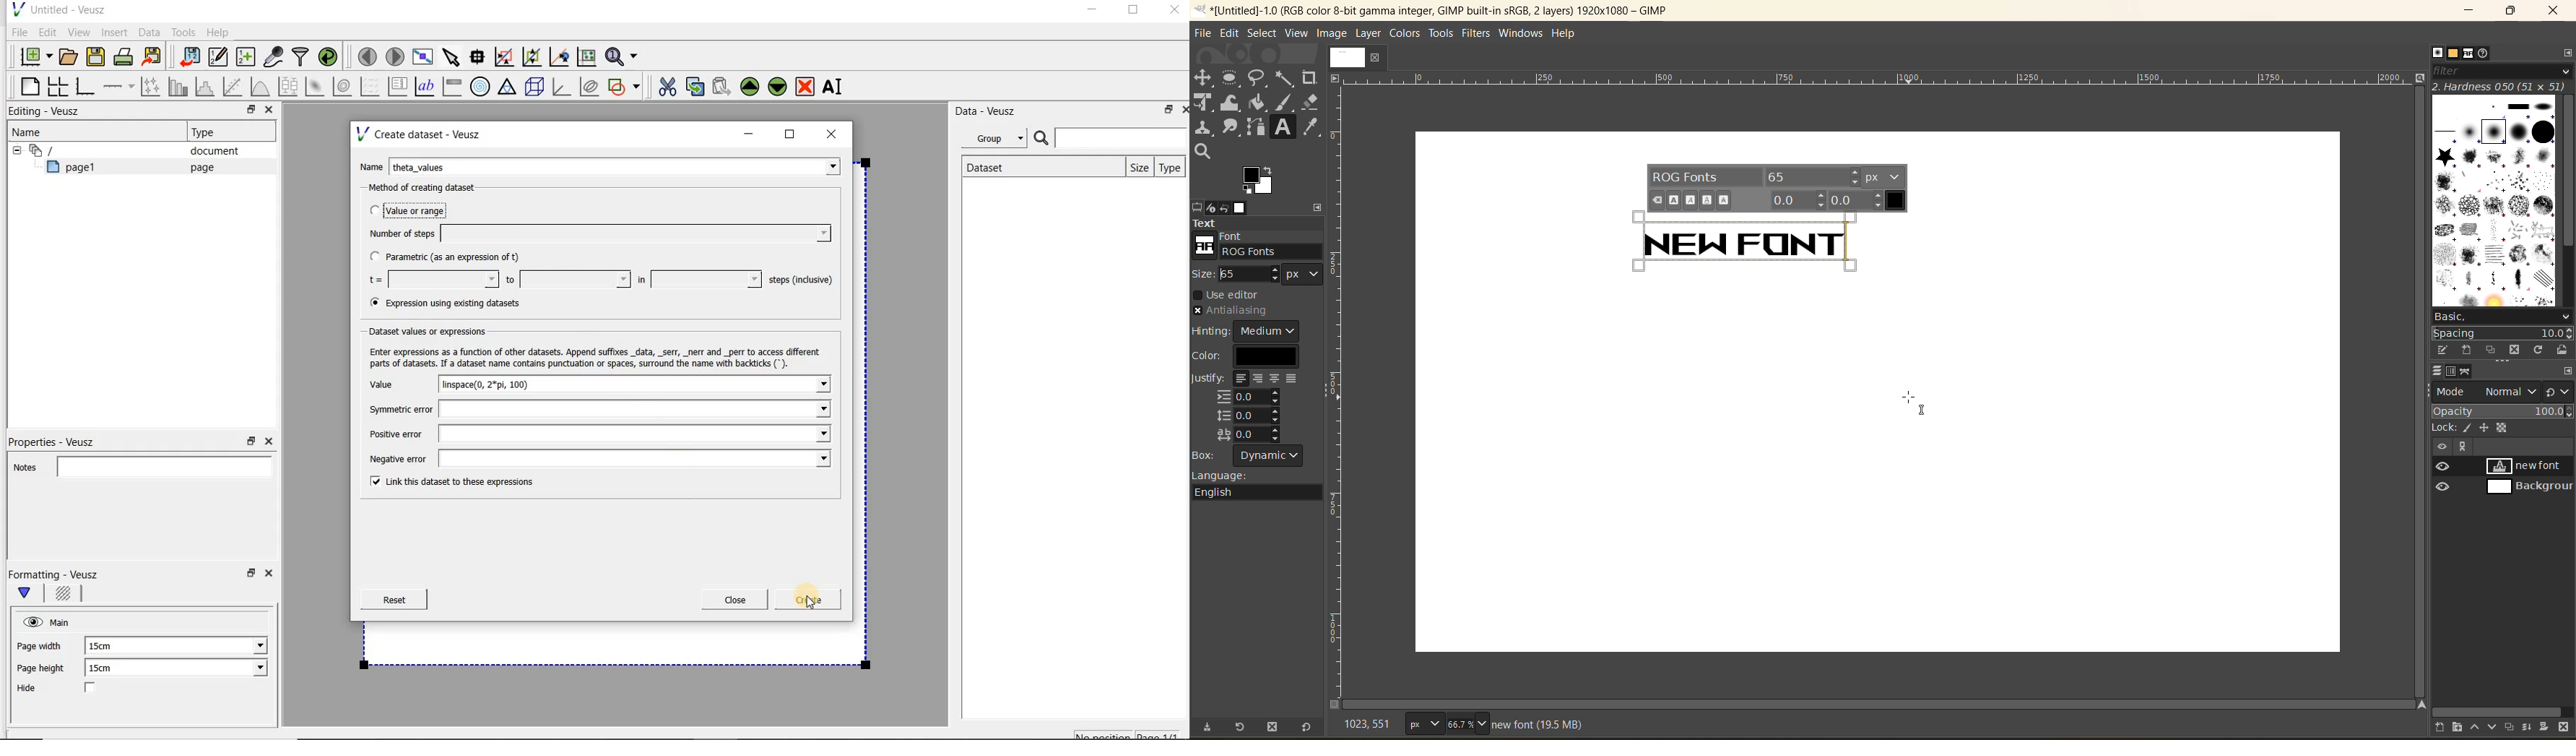 The image size is (2576, 756). What do you see at coordinates (188, 57) in the screenshot?
I see `import data into Veusz` at bounding box center [188, 57].